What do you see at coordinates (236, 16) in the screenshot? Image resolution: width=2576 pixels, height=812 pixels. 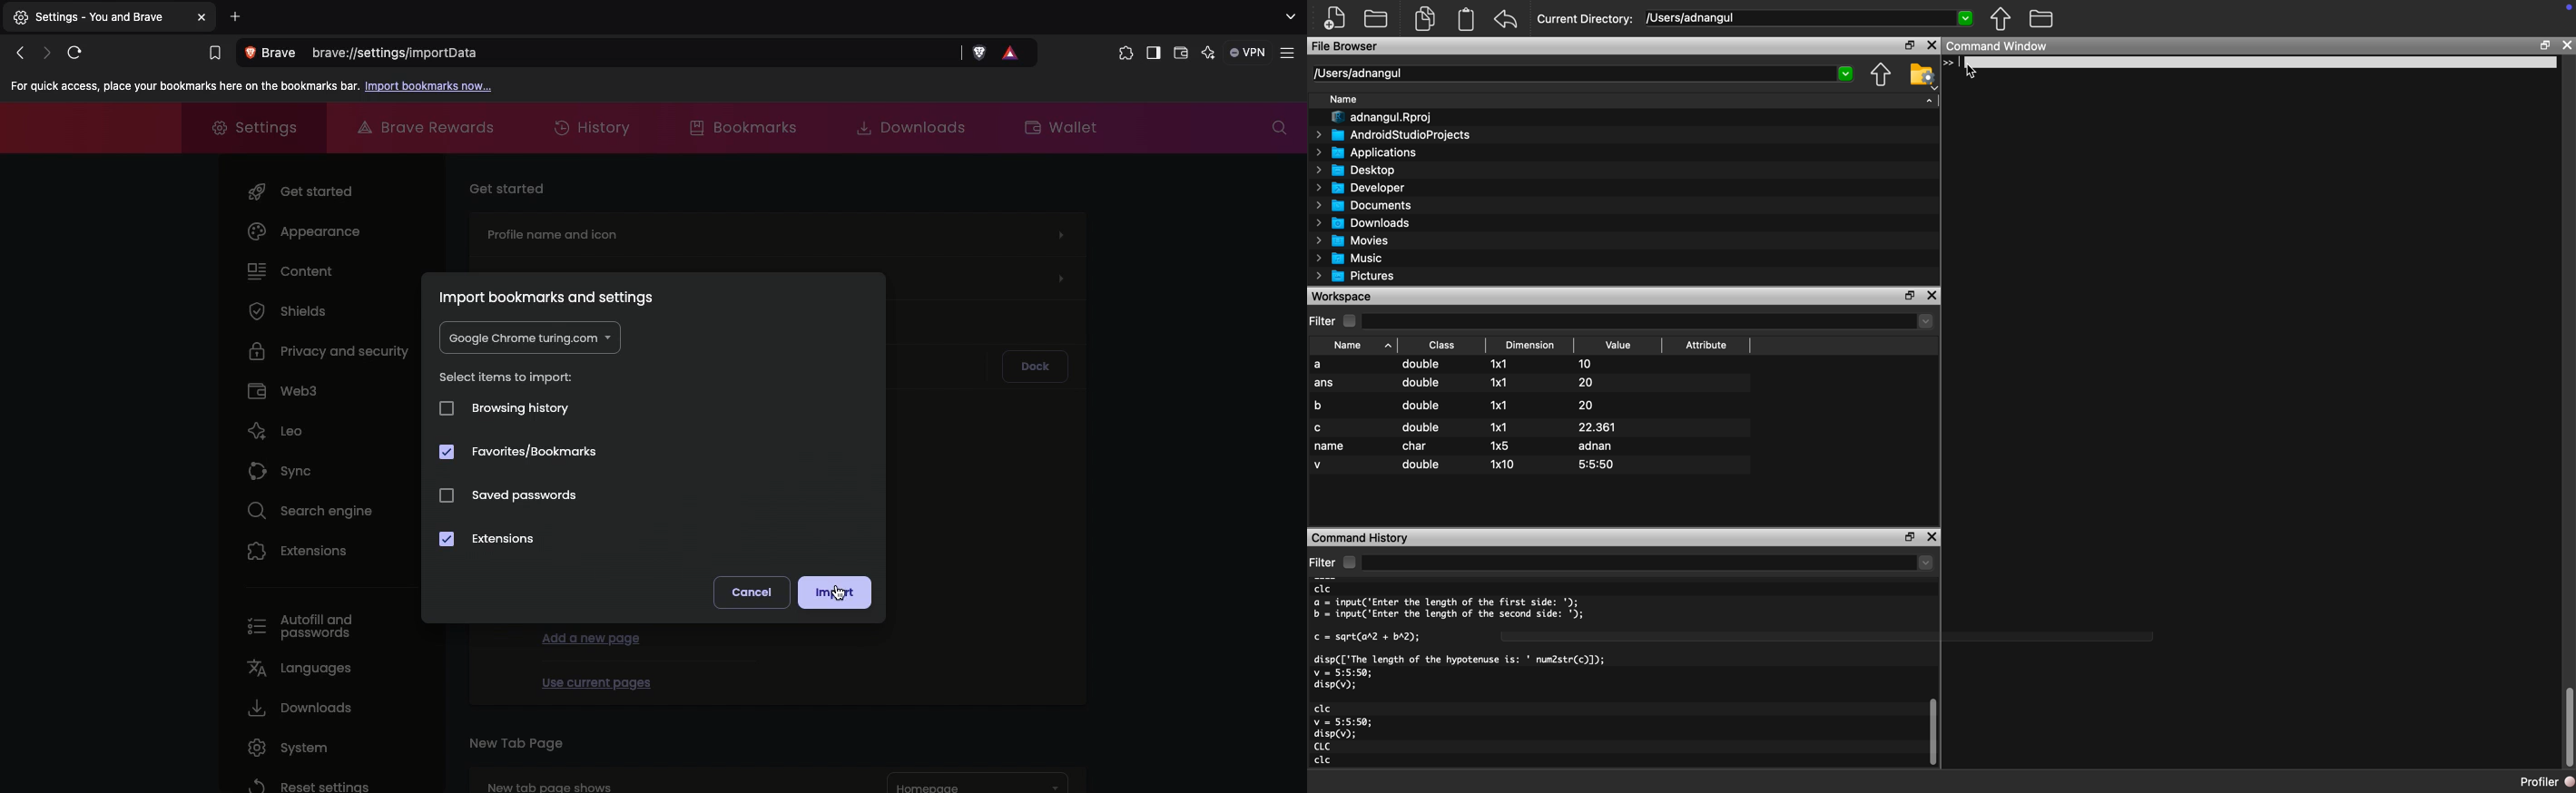 I see `Add new tab` at bounding box center [236, 16].